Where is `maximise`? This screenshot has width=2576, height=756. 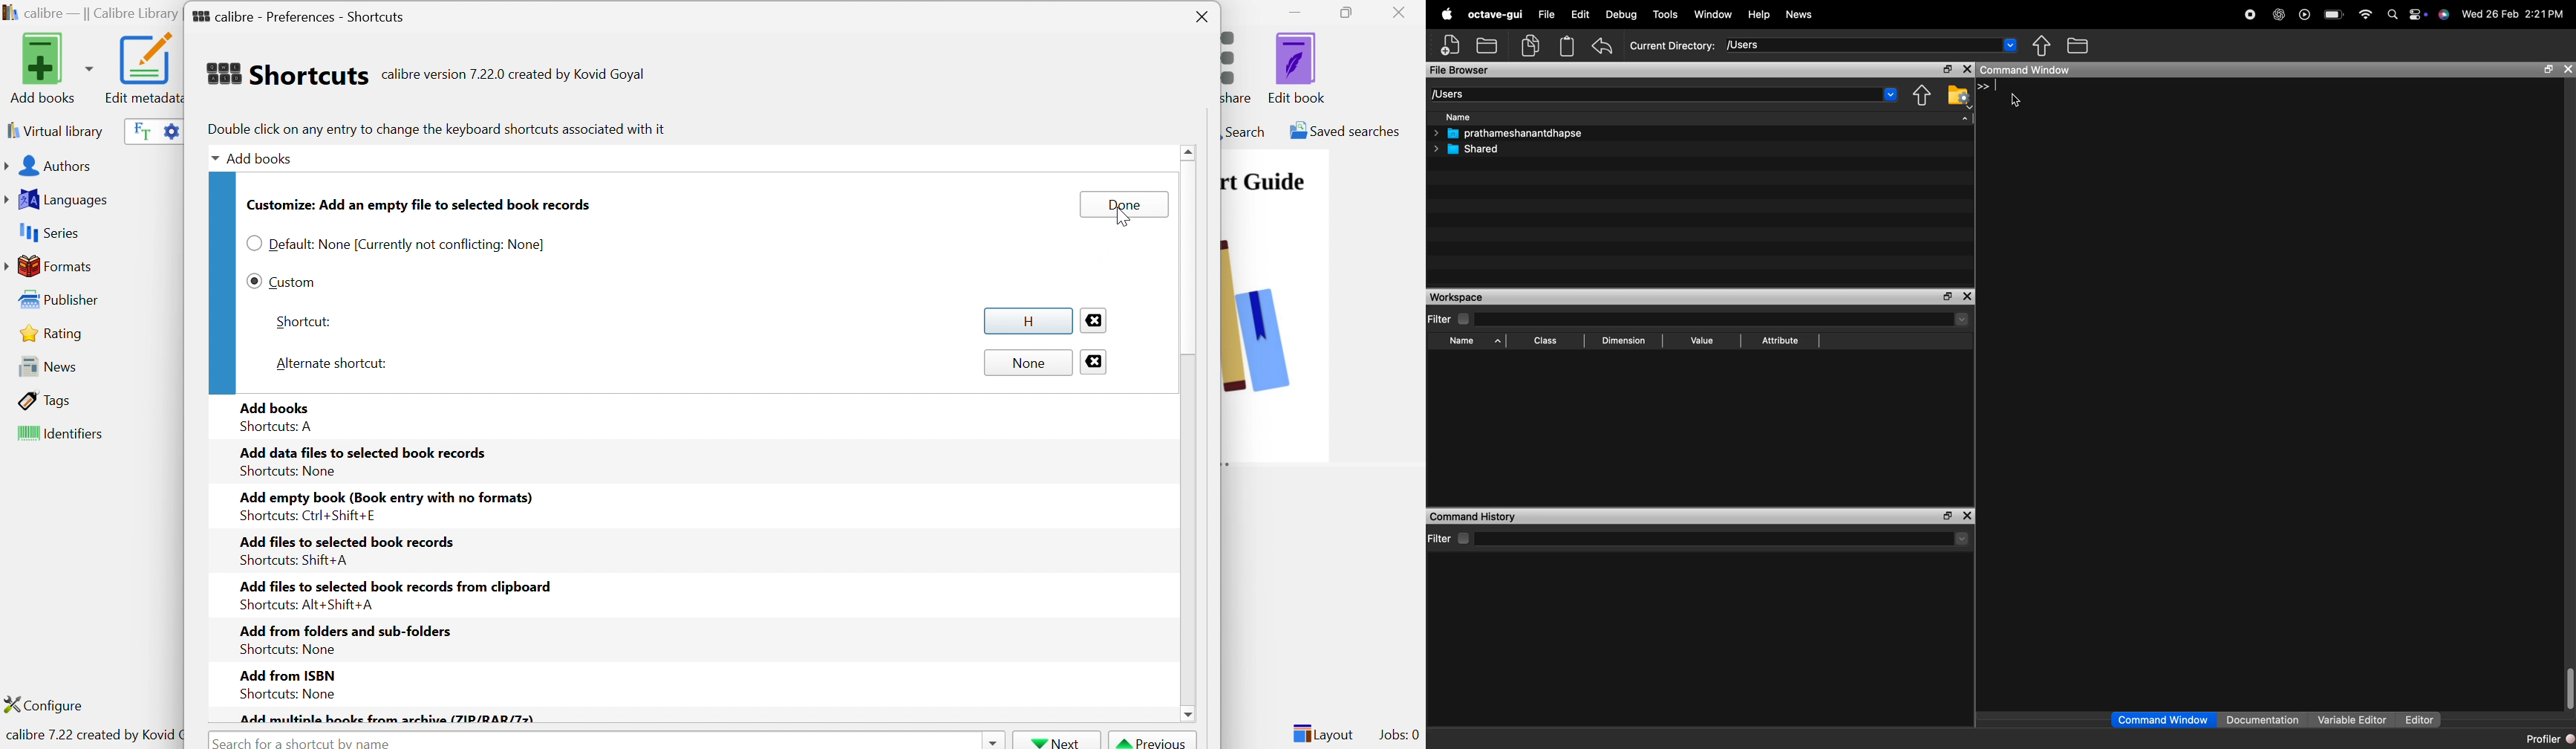
maximise is located at coordinates (1943, 297).